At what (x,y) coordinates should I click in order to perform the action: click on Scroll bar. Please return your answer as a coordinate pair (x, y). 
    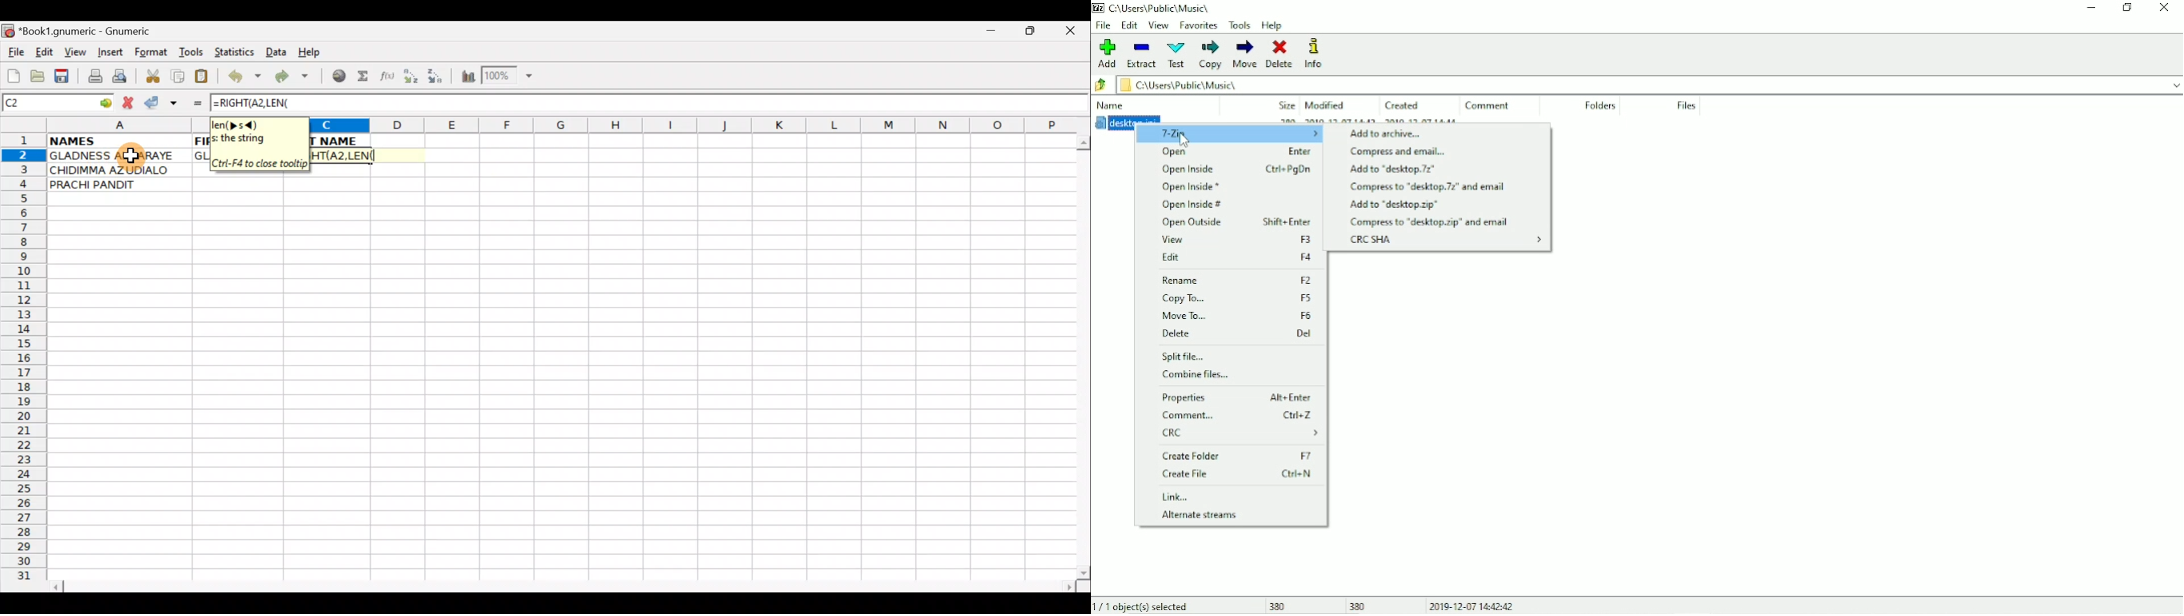
    Looking at the image, I should click on (565, 585).